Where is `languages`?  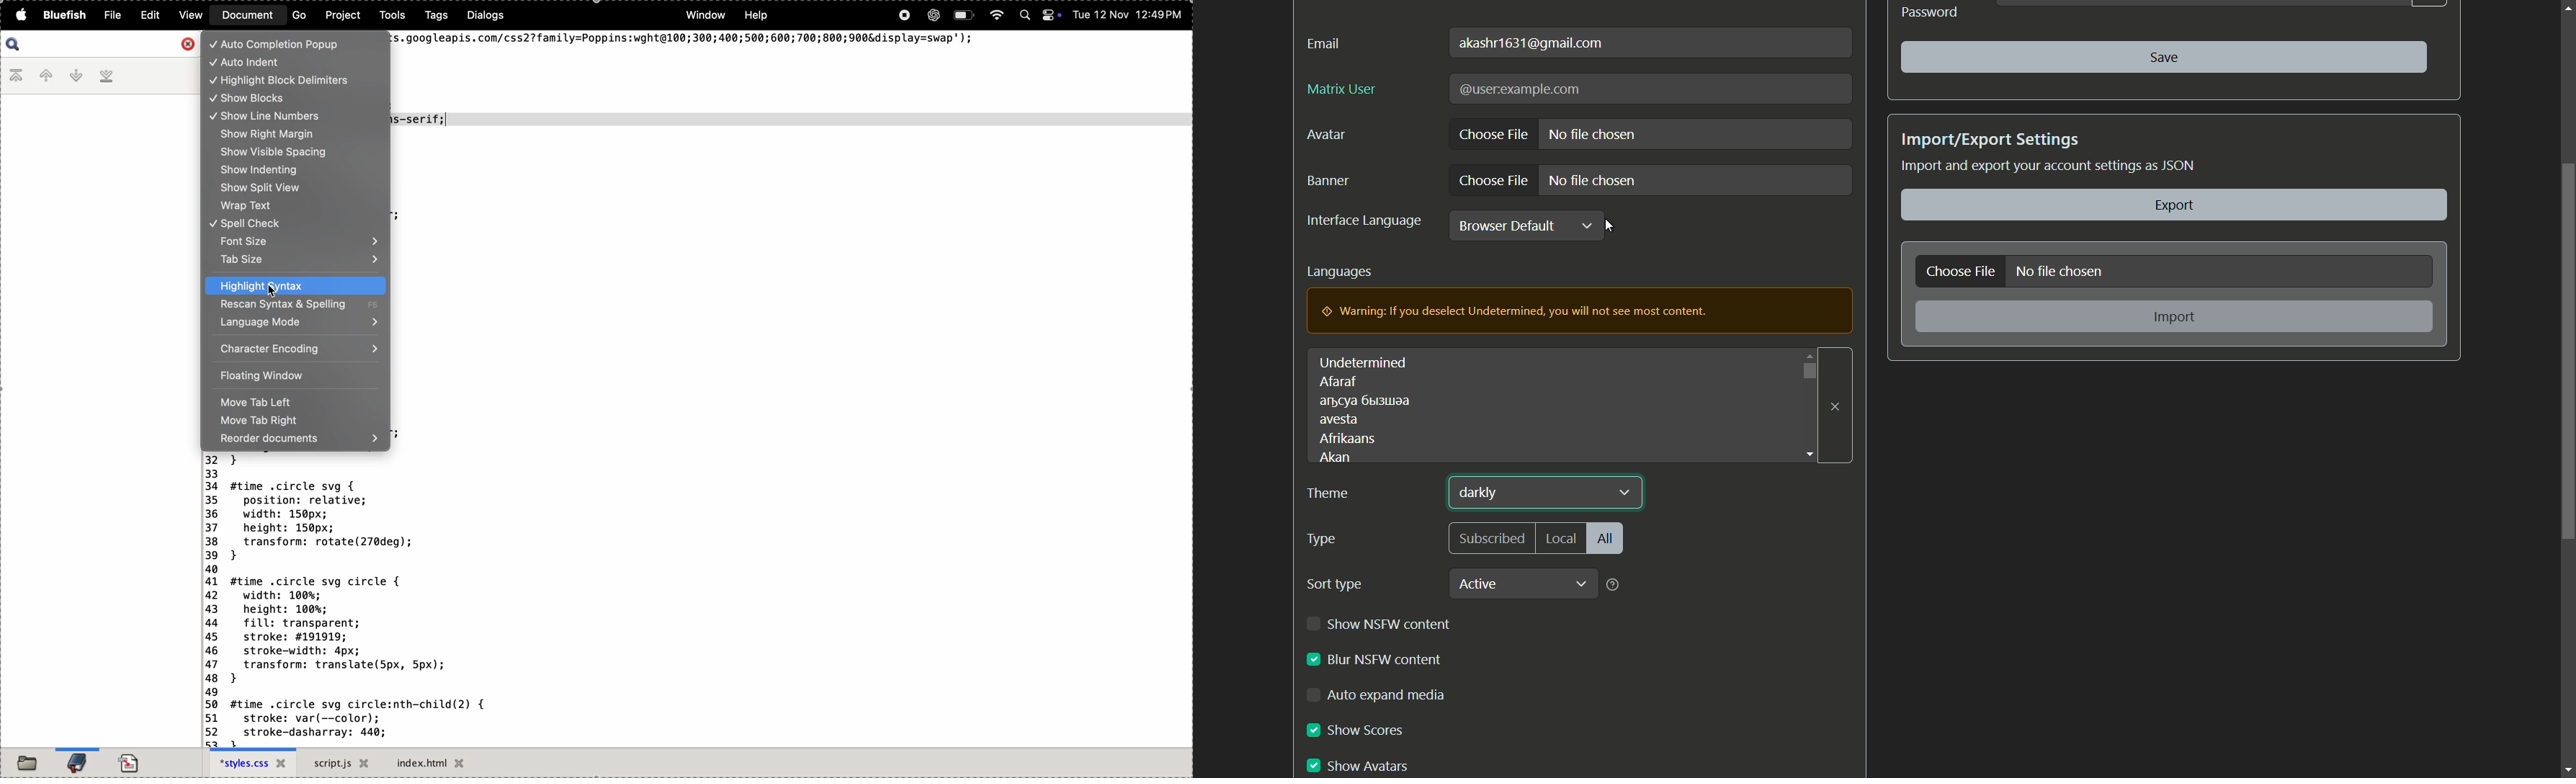
languages is located at coordinates (1341, 272).